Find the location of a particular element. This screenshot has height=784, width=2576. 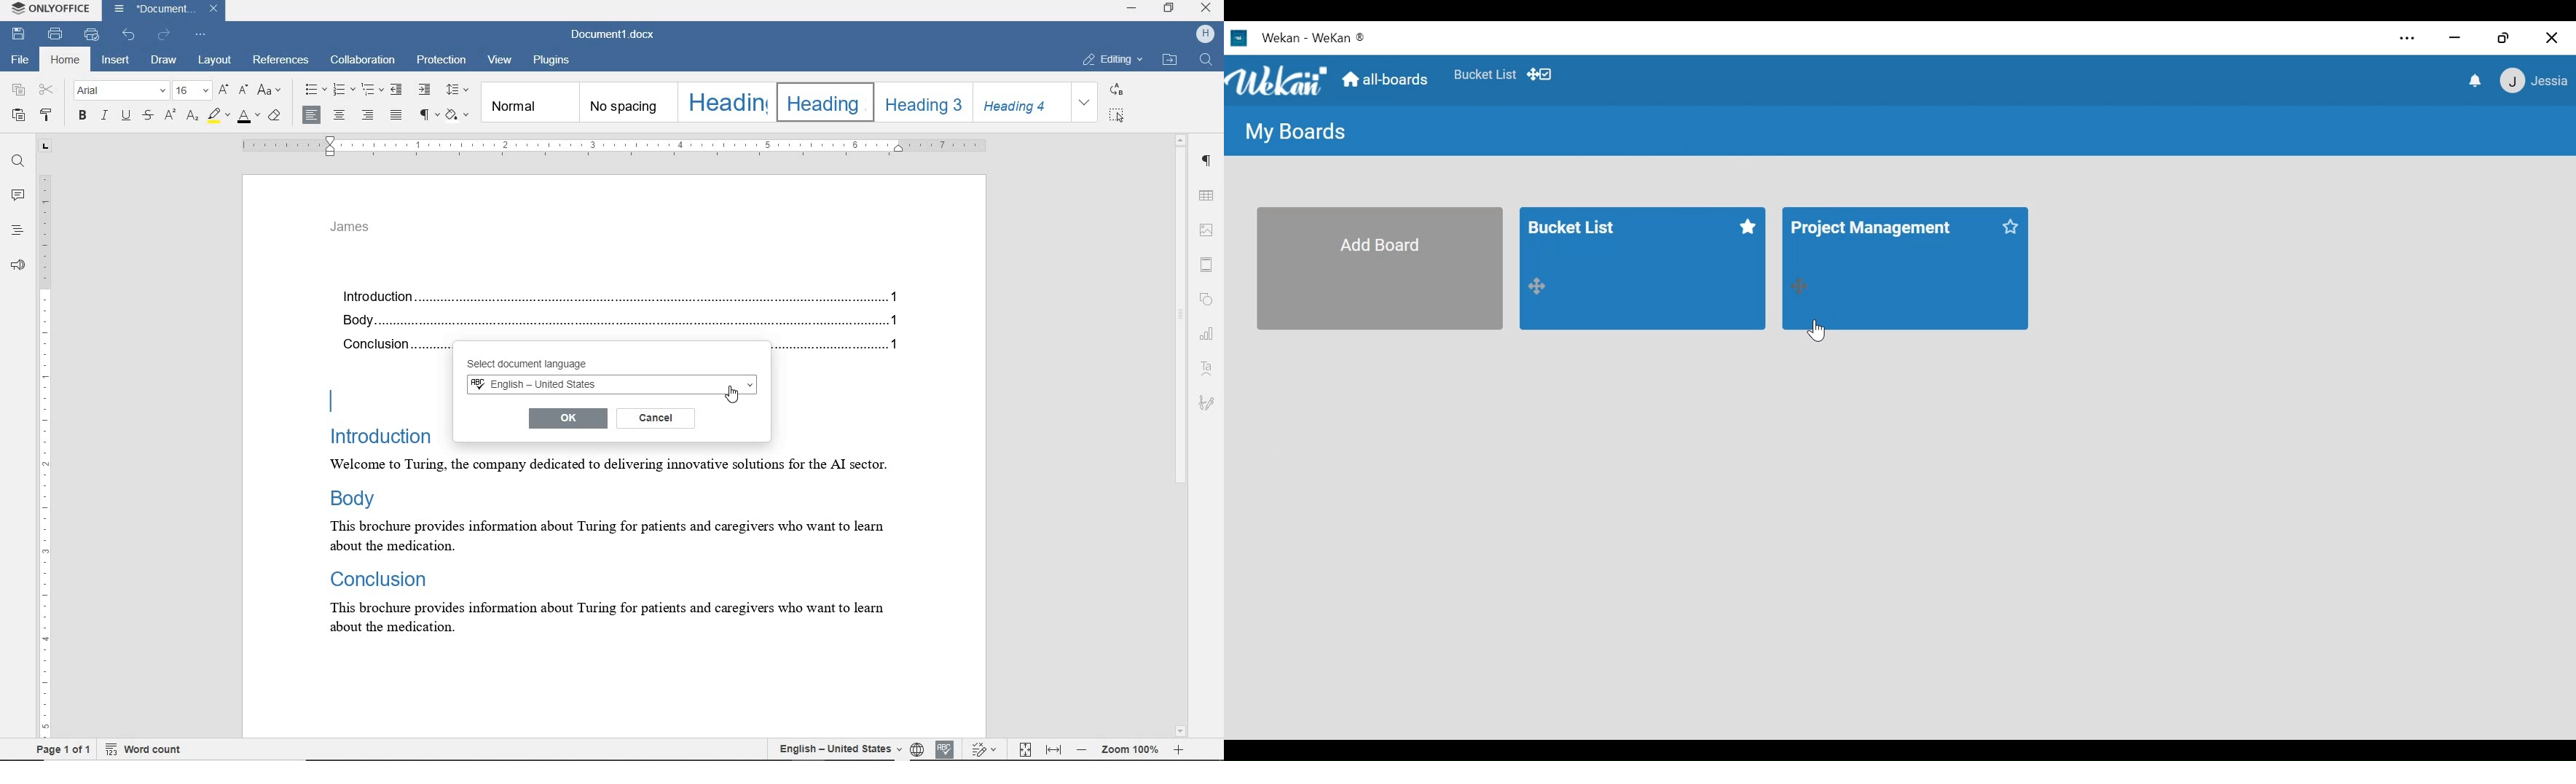

mouse pointer is located at coordinates (732, 391).